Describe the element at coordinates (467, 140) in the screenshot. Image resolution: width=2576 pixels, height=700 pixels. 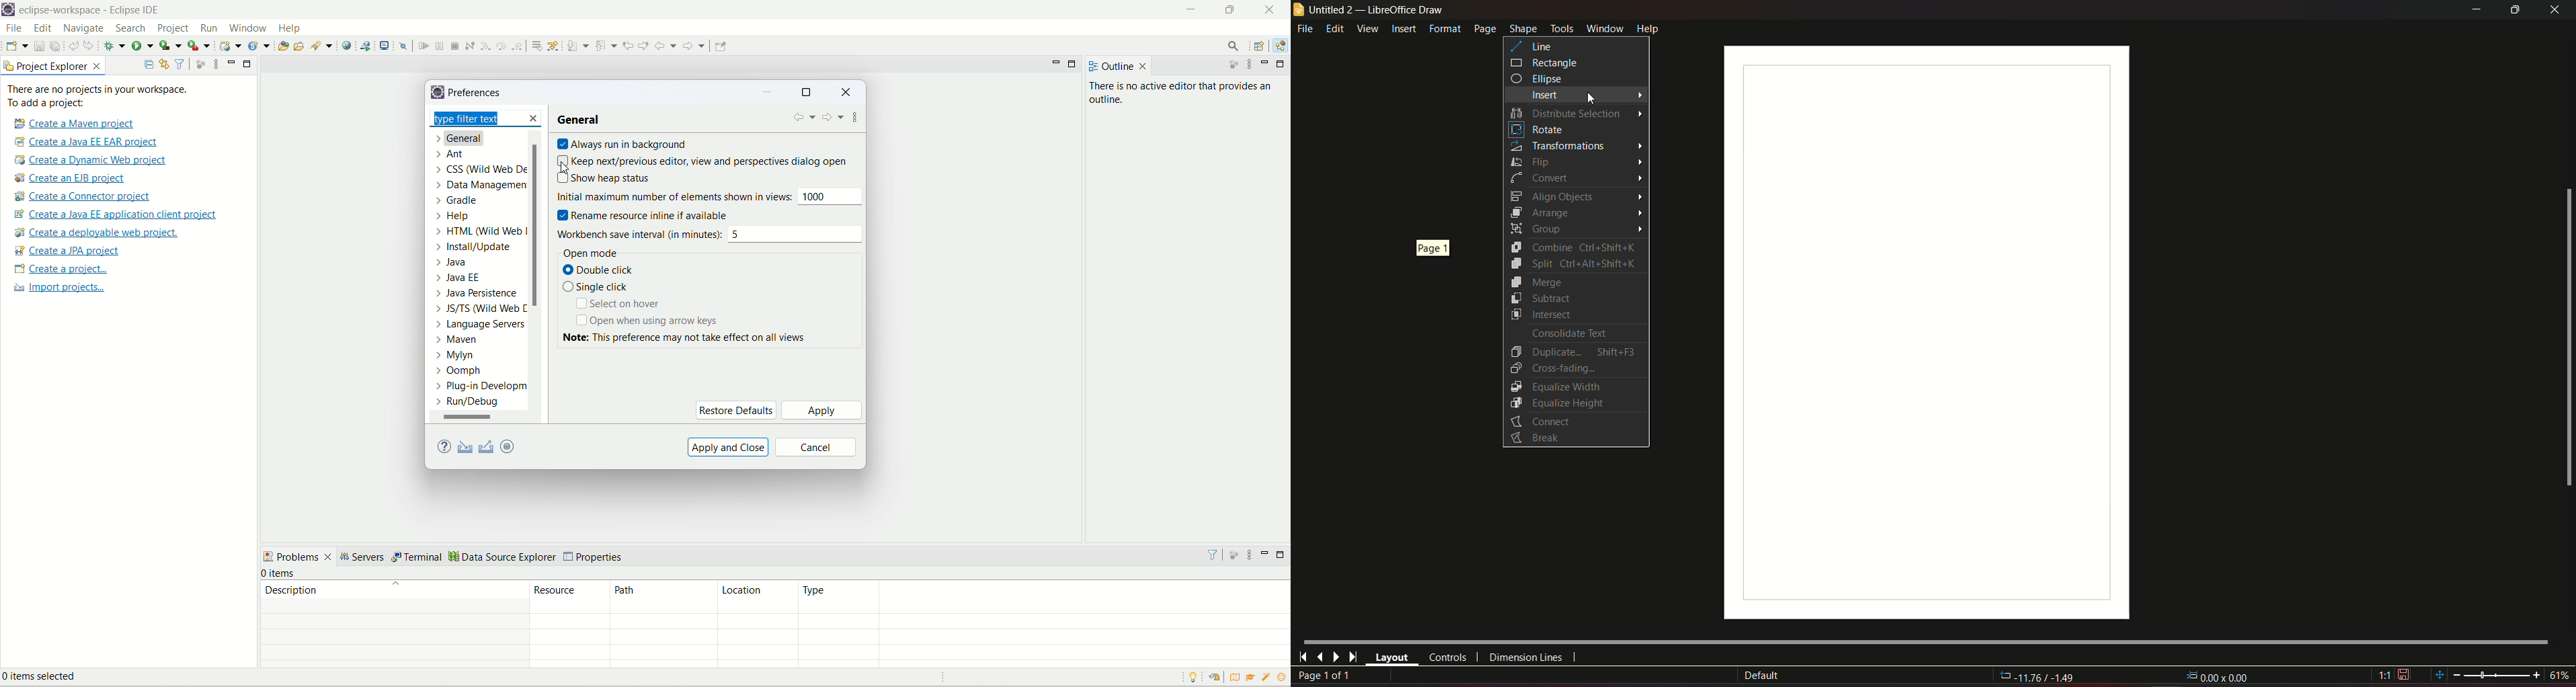
I see `general` at that location.